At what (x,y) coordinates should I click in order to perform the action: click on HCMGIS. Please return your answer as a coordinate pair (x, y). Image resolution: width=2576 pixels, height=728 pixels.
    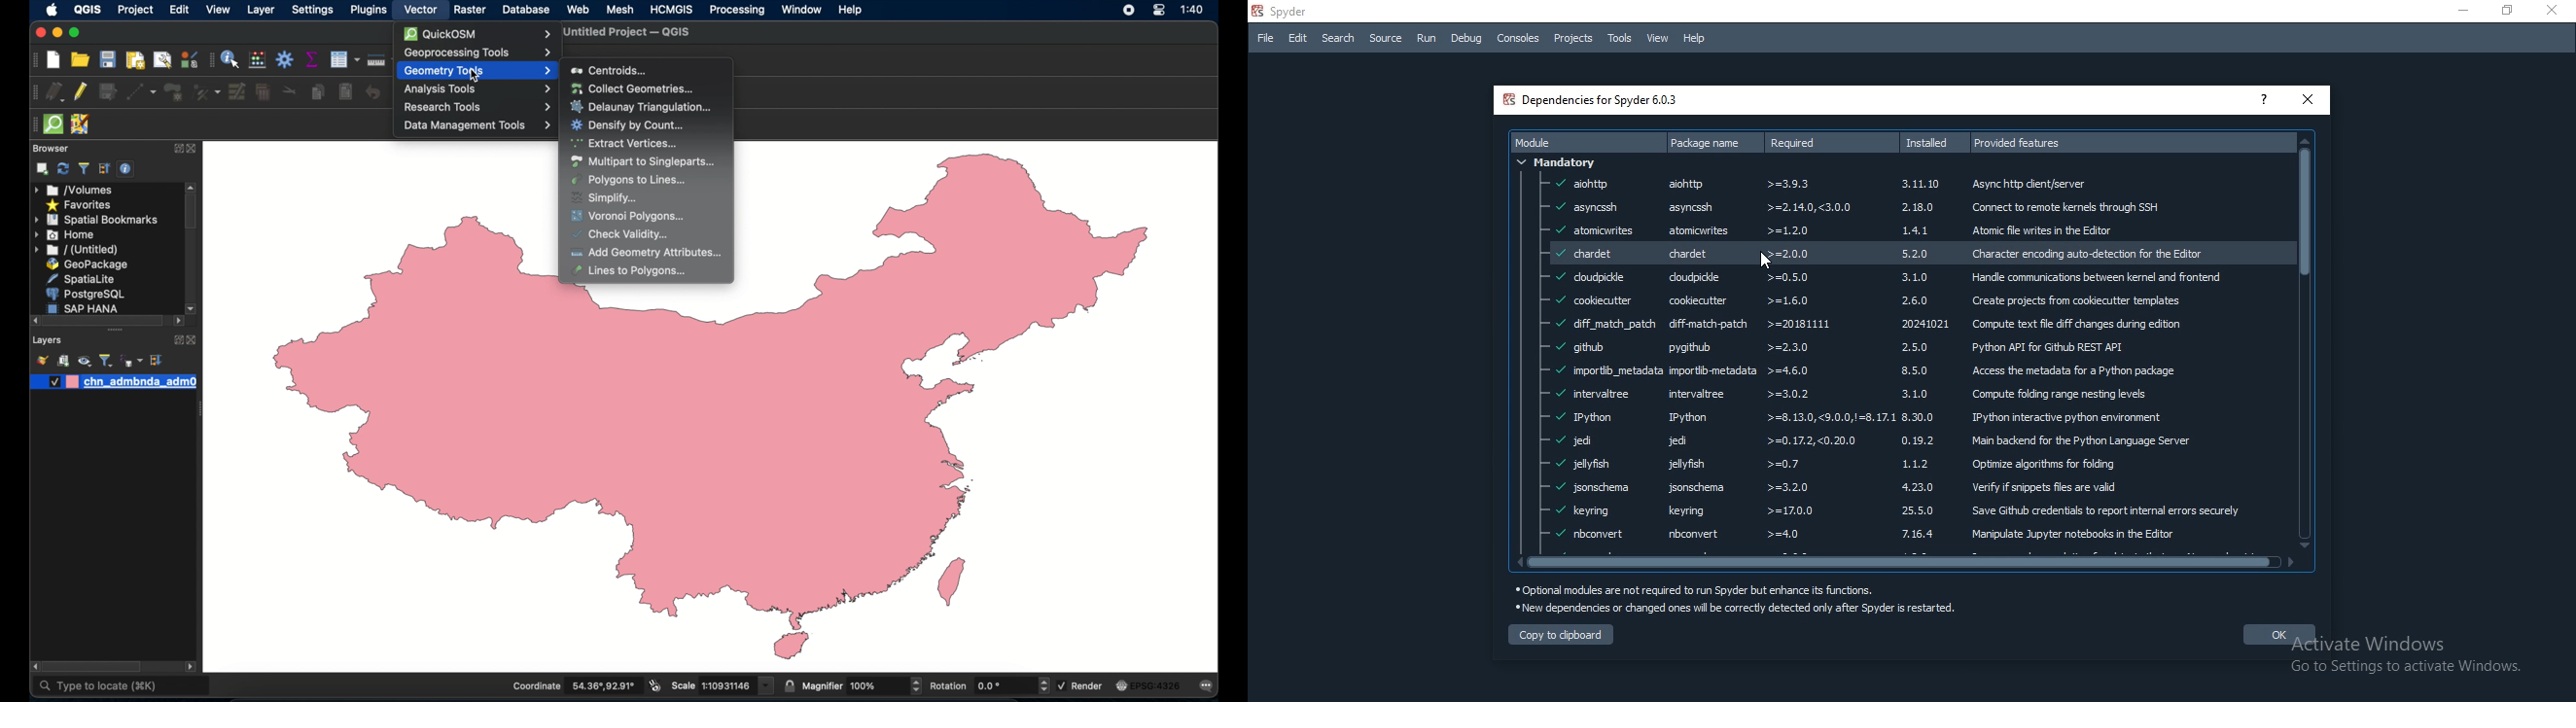
    Looking at the image, I should click on (672, 9).